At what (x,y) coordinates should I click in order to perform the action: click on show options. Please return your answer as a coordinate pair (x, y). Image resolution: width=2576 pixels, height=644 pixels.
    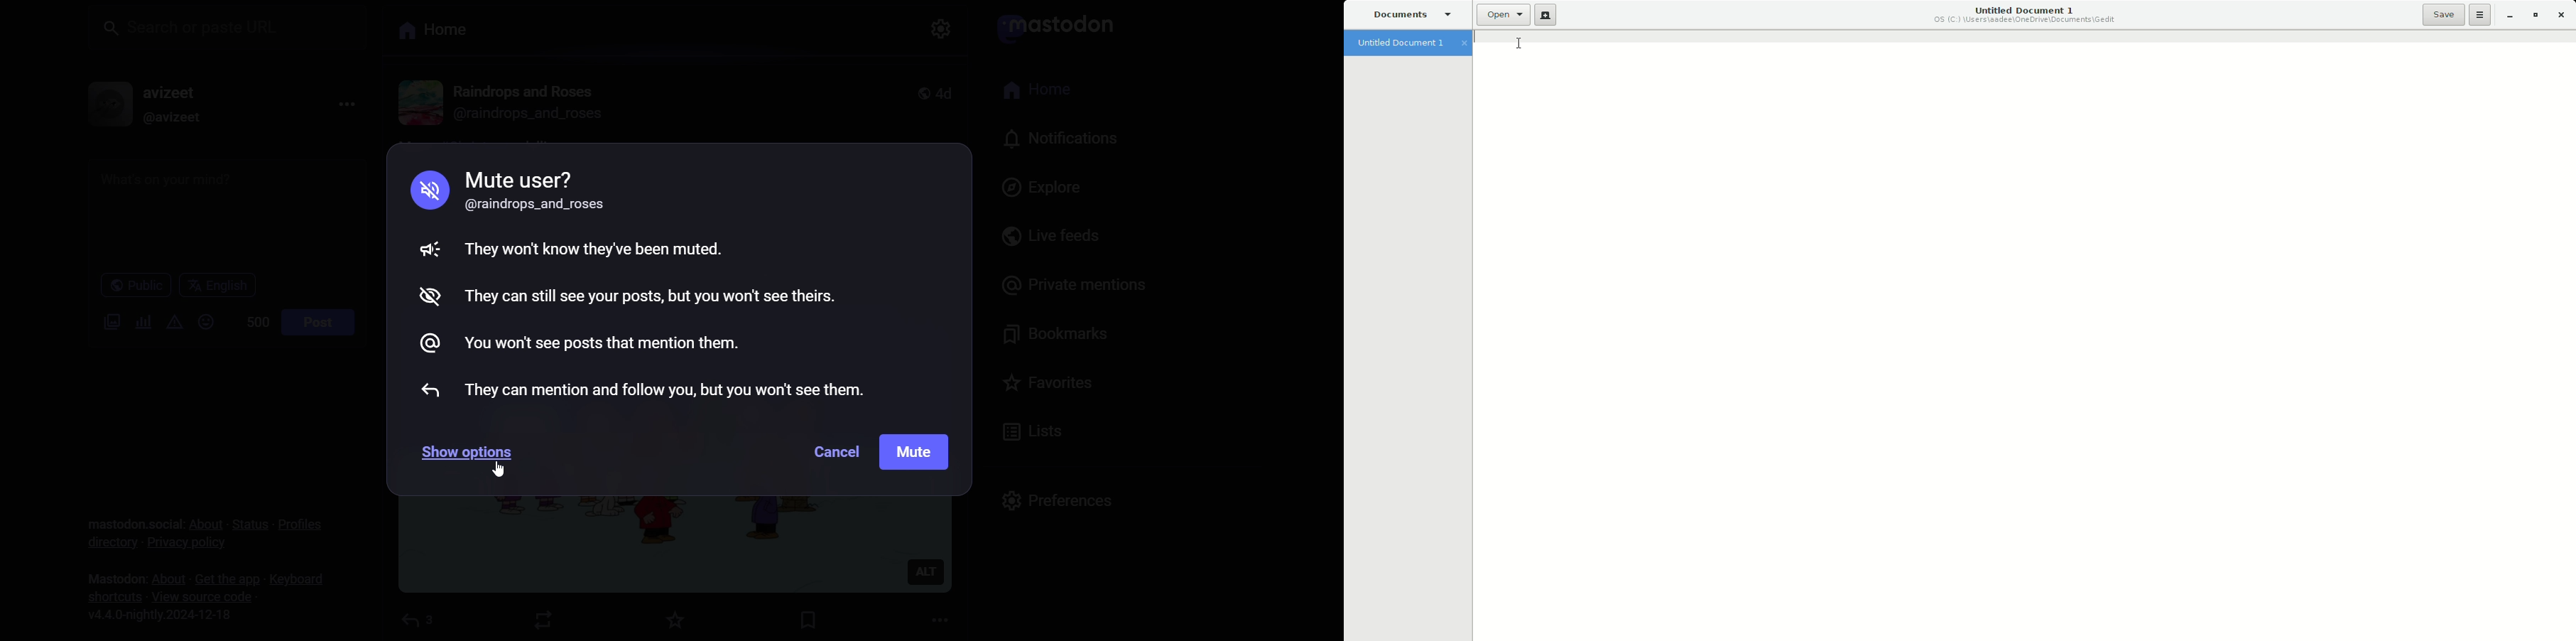
    Looking at the image, I should click on (474, 456).